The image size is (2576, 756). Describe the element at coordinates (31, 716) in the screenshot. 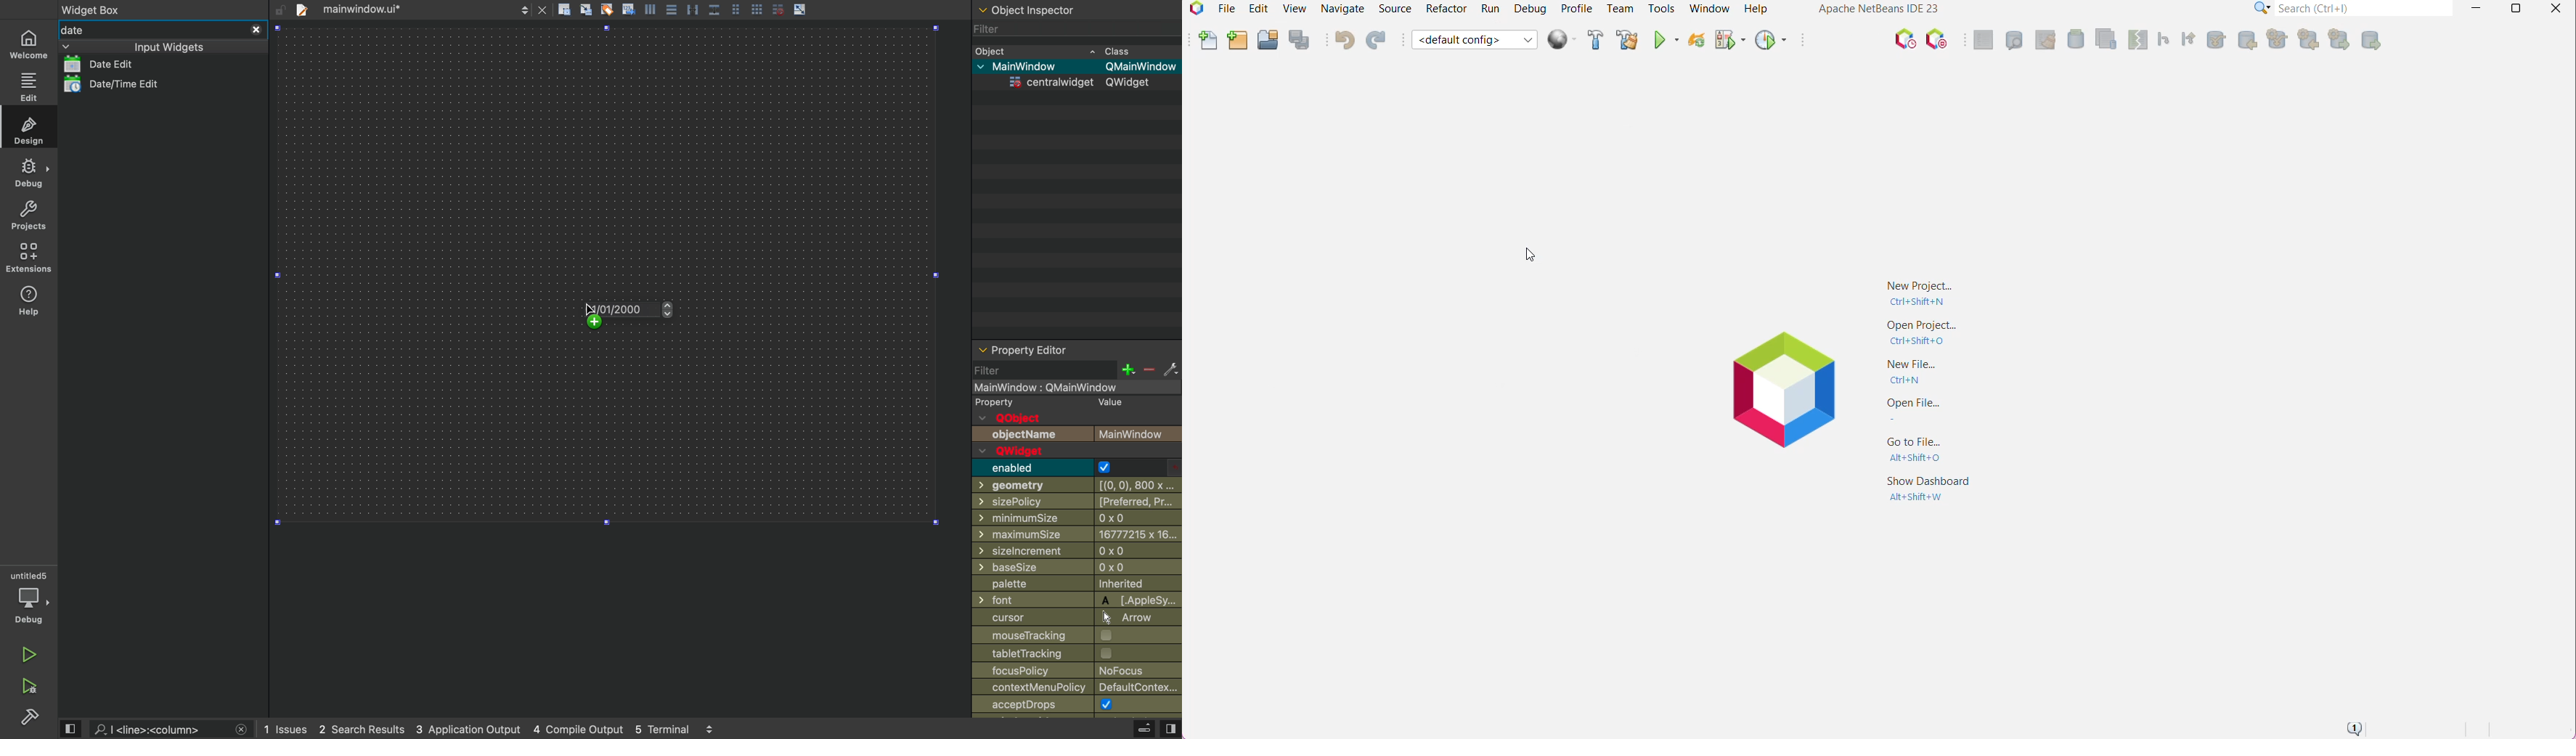

I see `build` at that location.